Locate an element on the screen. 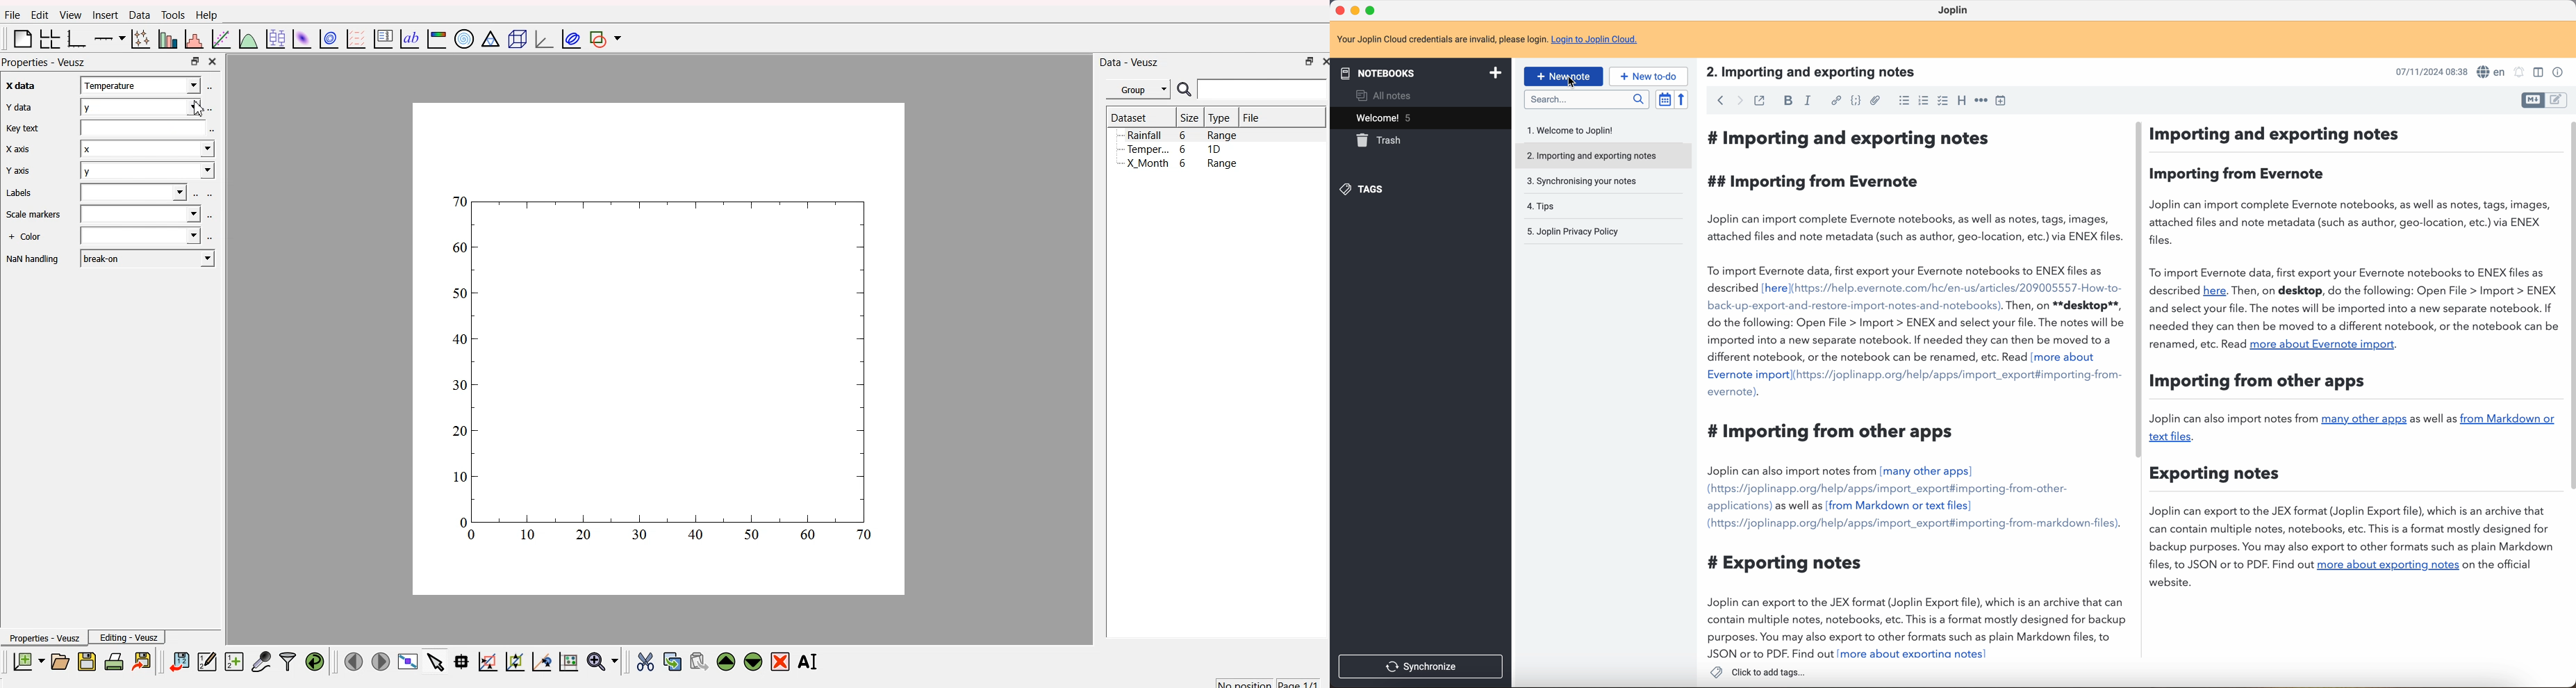  capture a dataset is located at coordinates (261, 659).